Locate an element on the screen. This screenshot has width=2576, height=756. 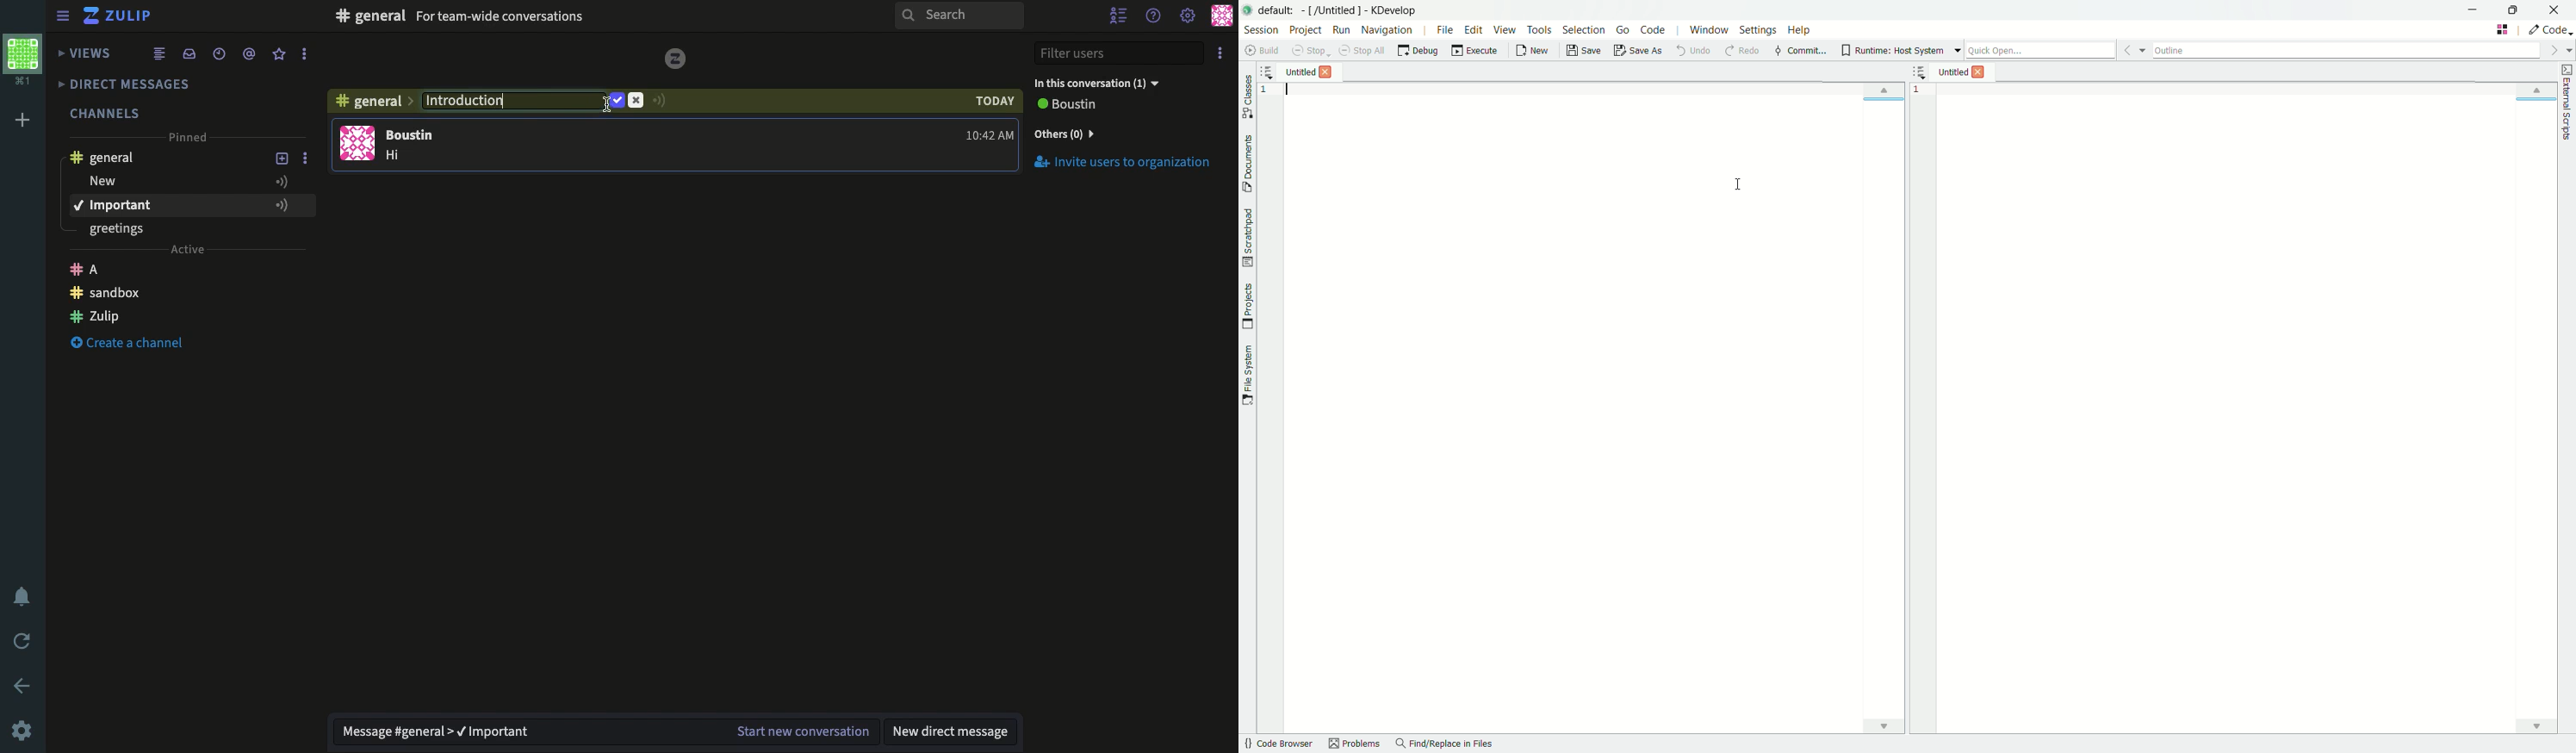
Inbox is located at coordinates (543, 18).